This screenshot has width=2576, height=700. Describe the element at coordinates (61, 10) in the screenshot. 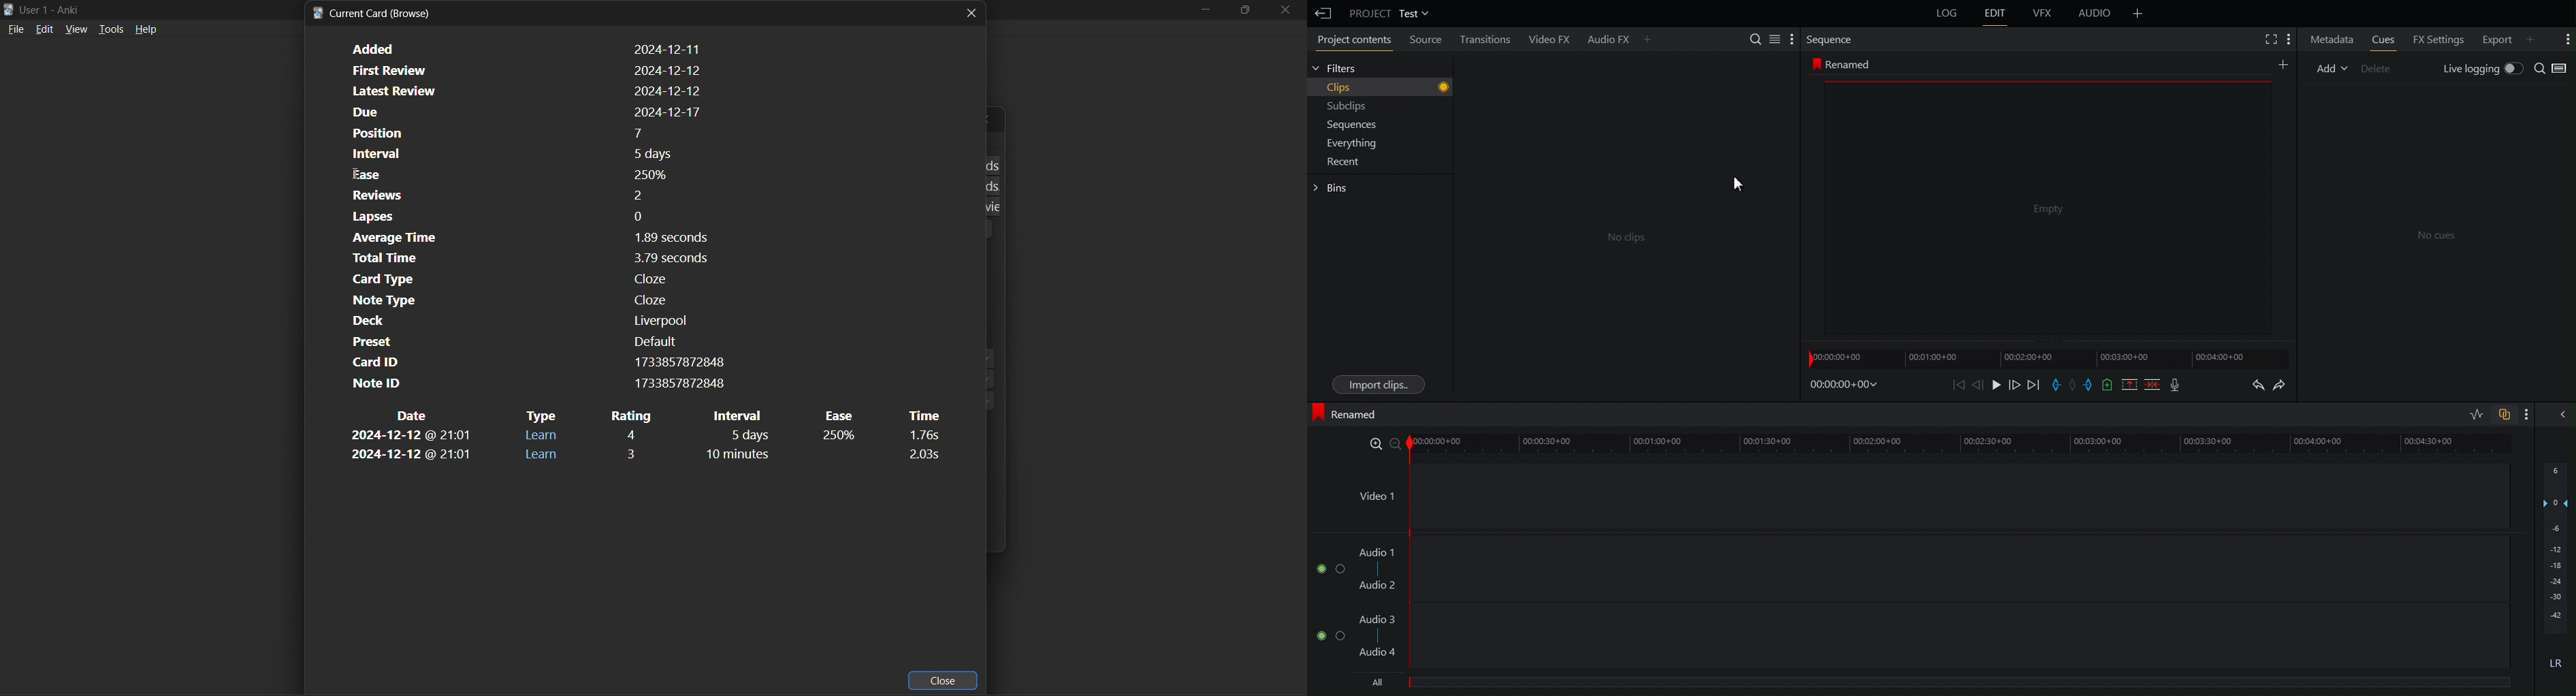

I see `title bar` at that location.